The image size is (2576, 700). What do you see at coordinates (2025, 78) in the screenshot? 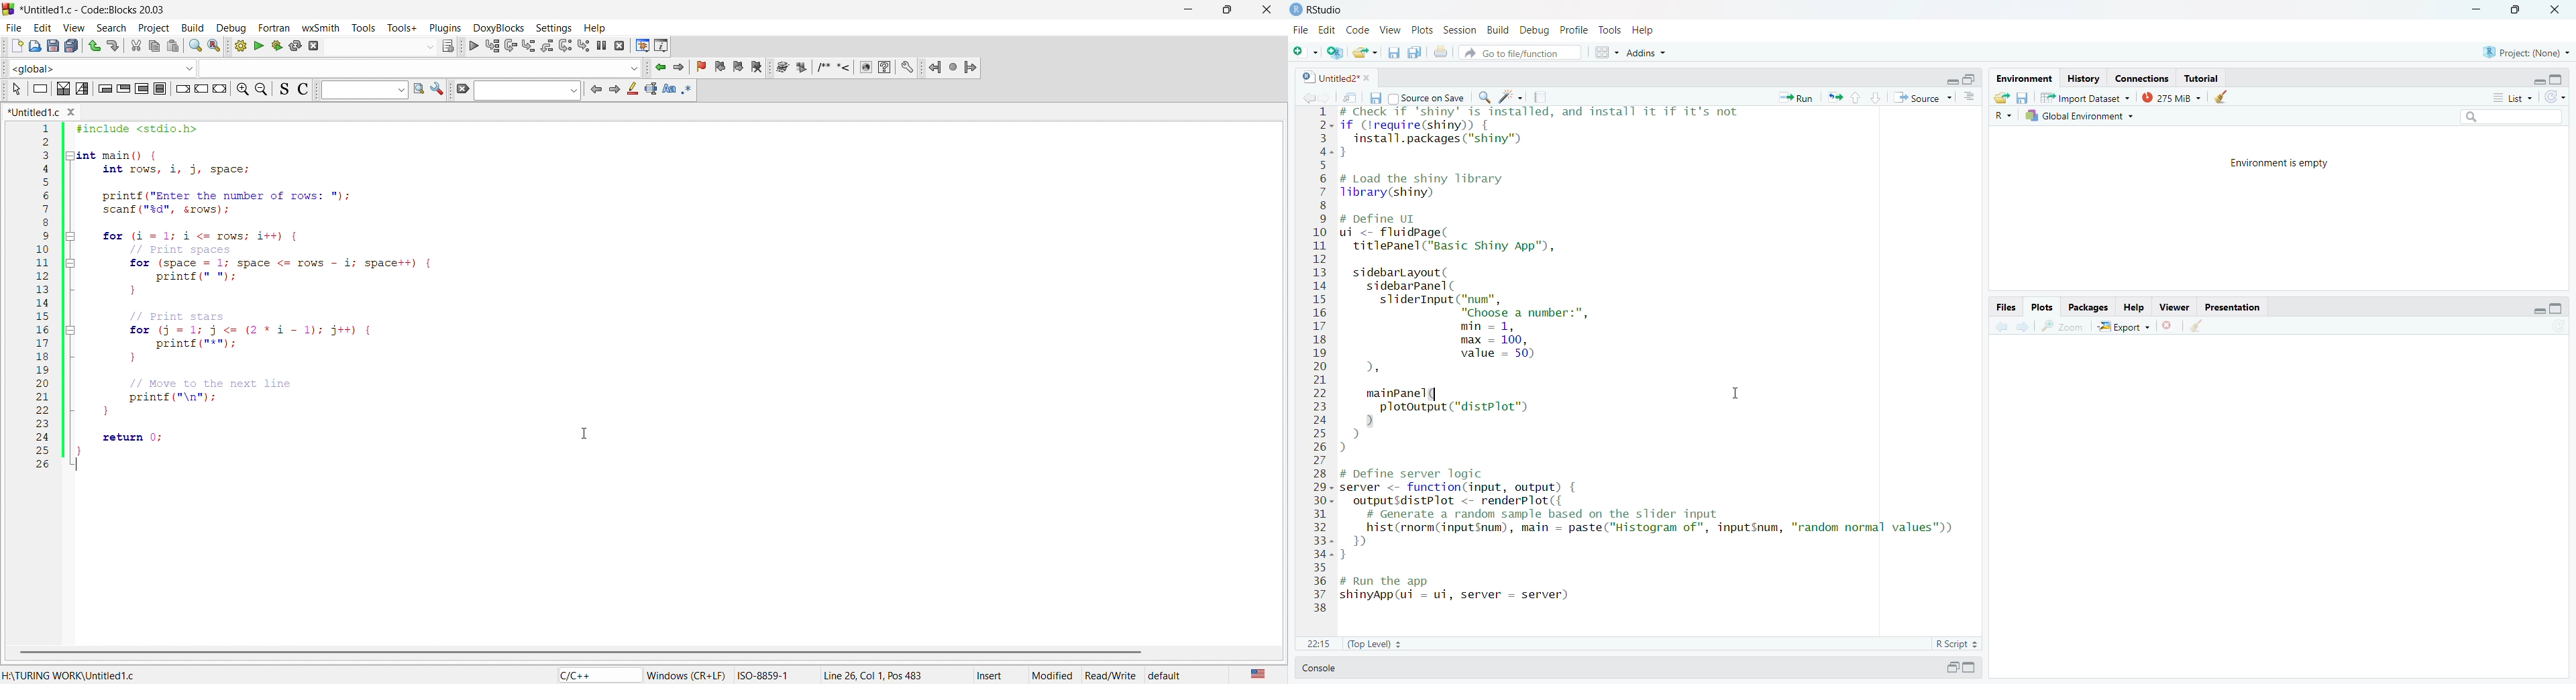
I see `Environment` at bounding box center [2025, 78].